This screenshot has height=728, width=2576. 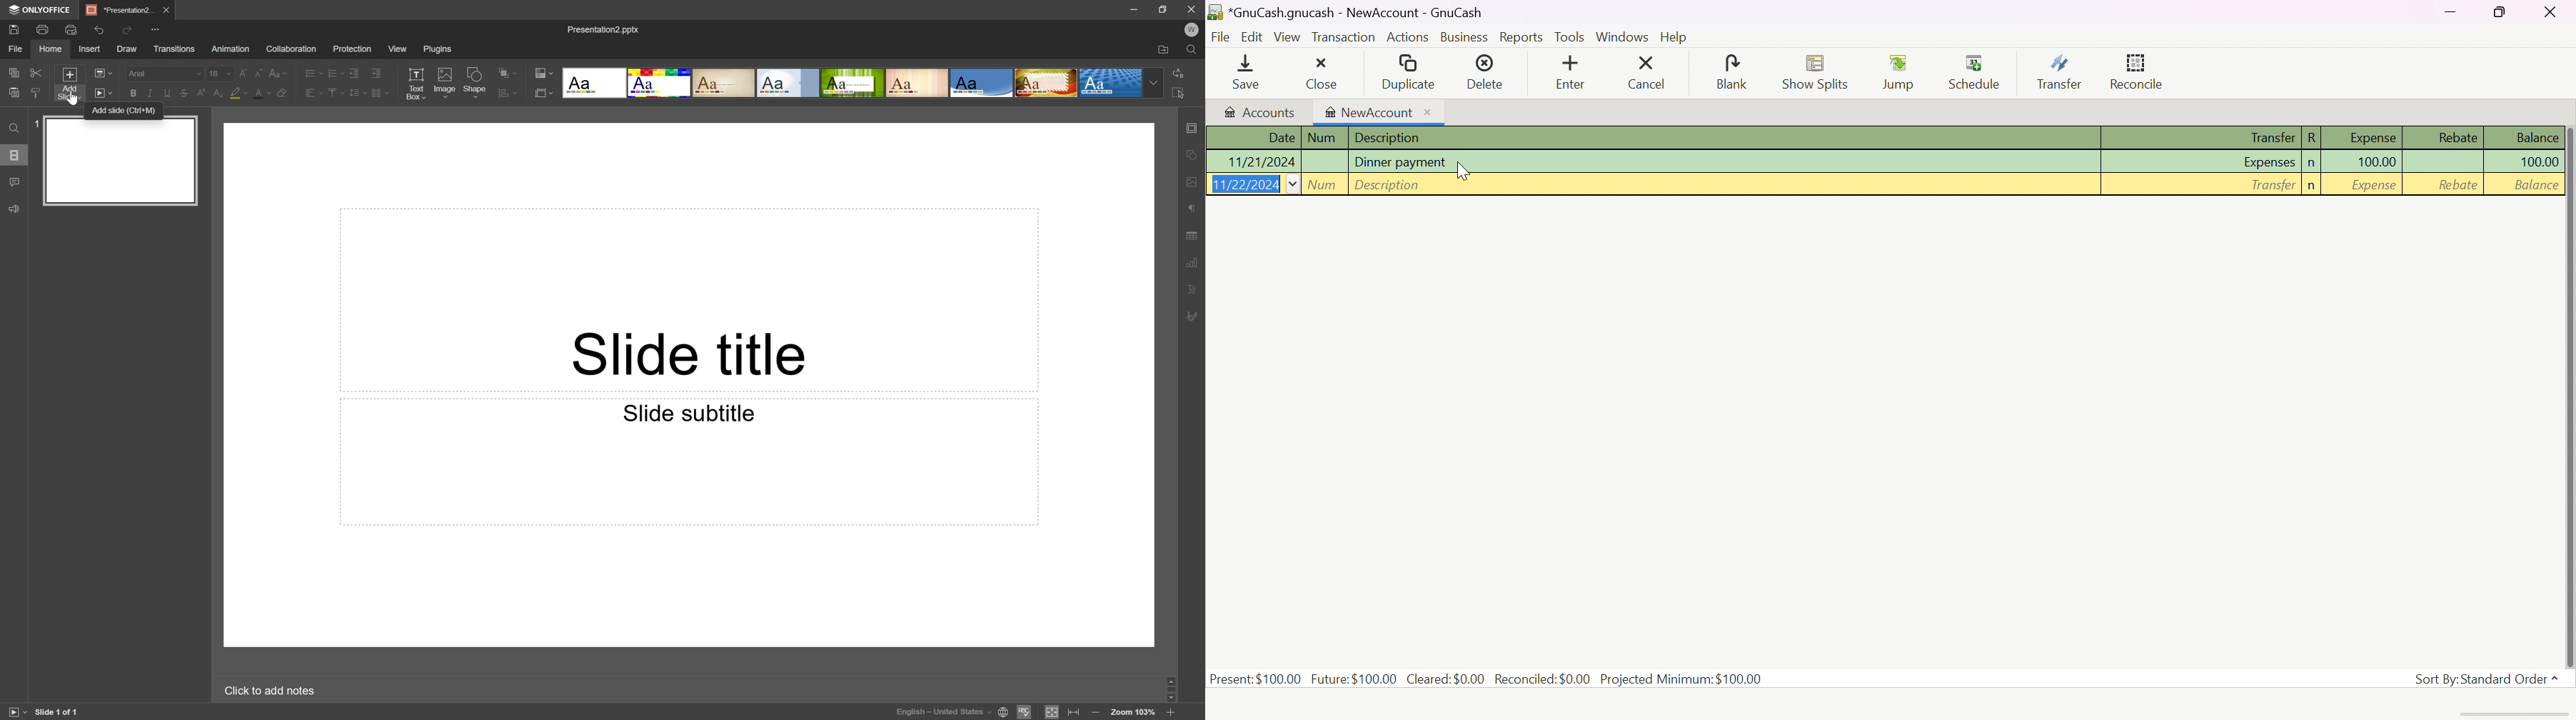 I want to click on Cut, so click(x=36, y=73).